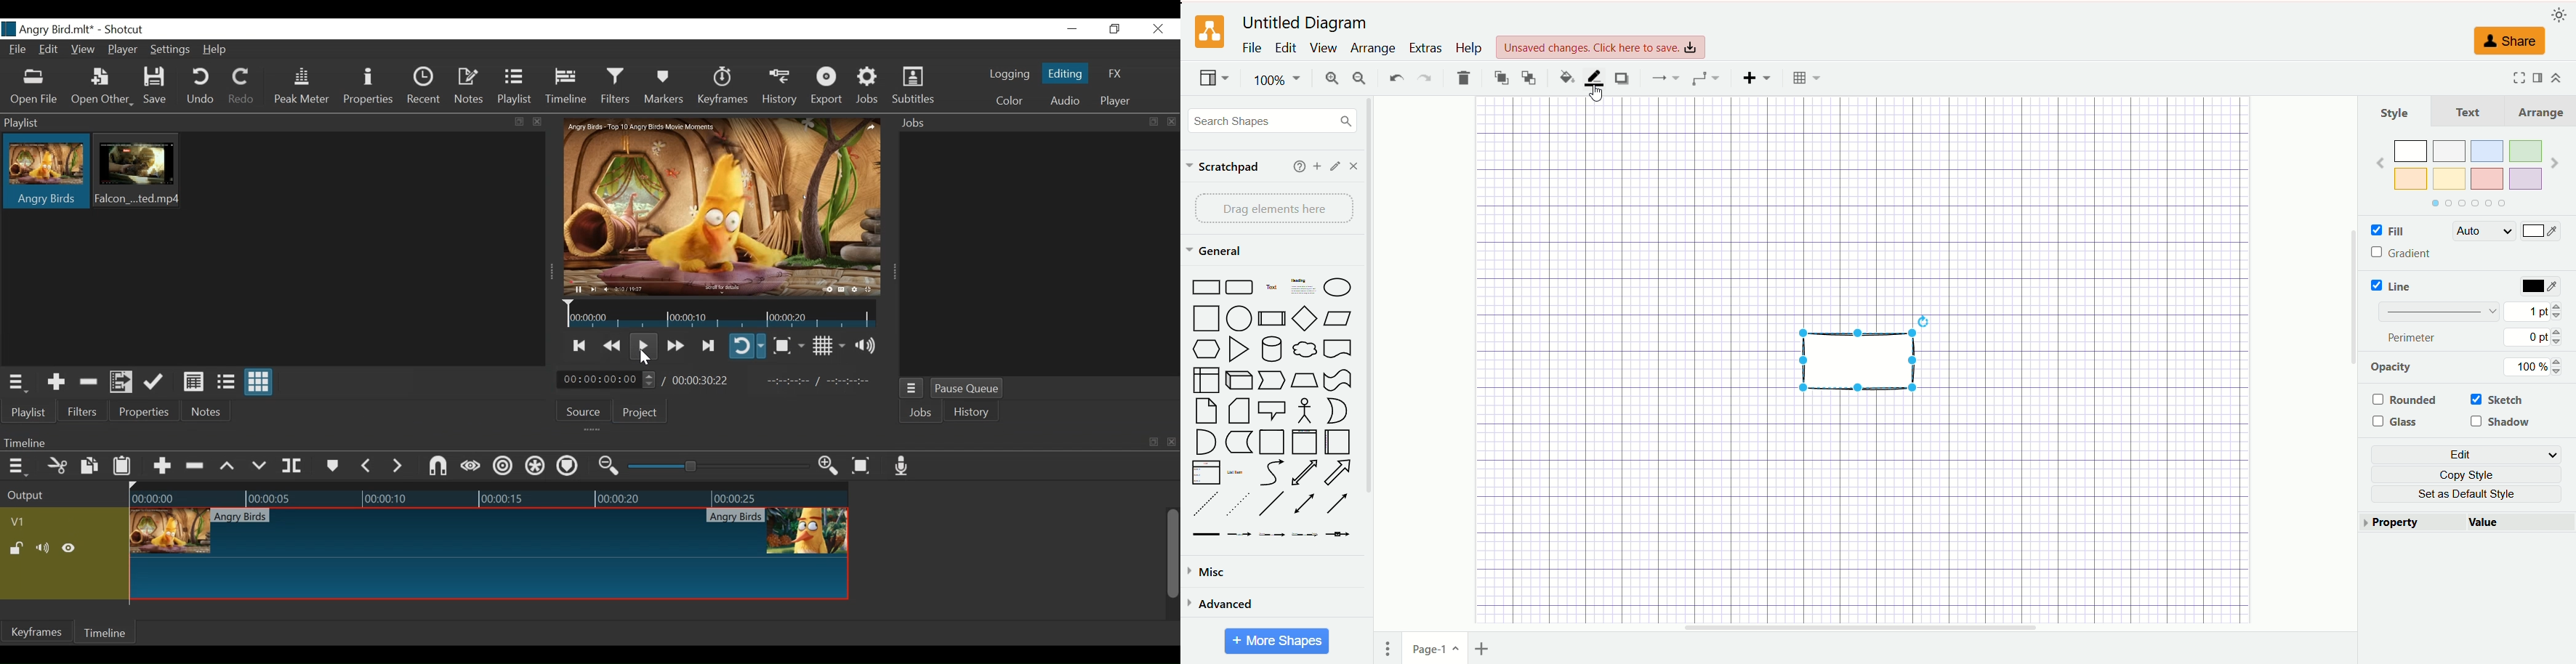 Image resolution: width=2576 pixels, height=672 pixels. Describe the element at coordinates (49, 29) in the screenshot. I see `File Name` at that location.